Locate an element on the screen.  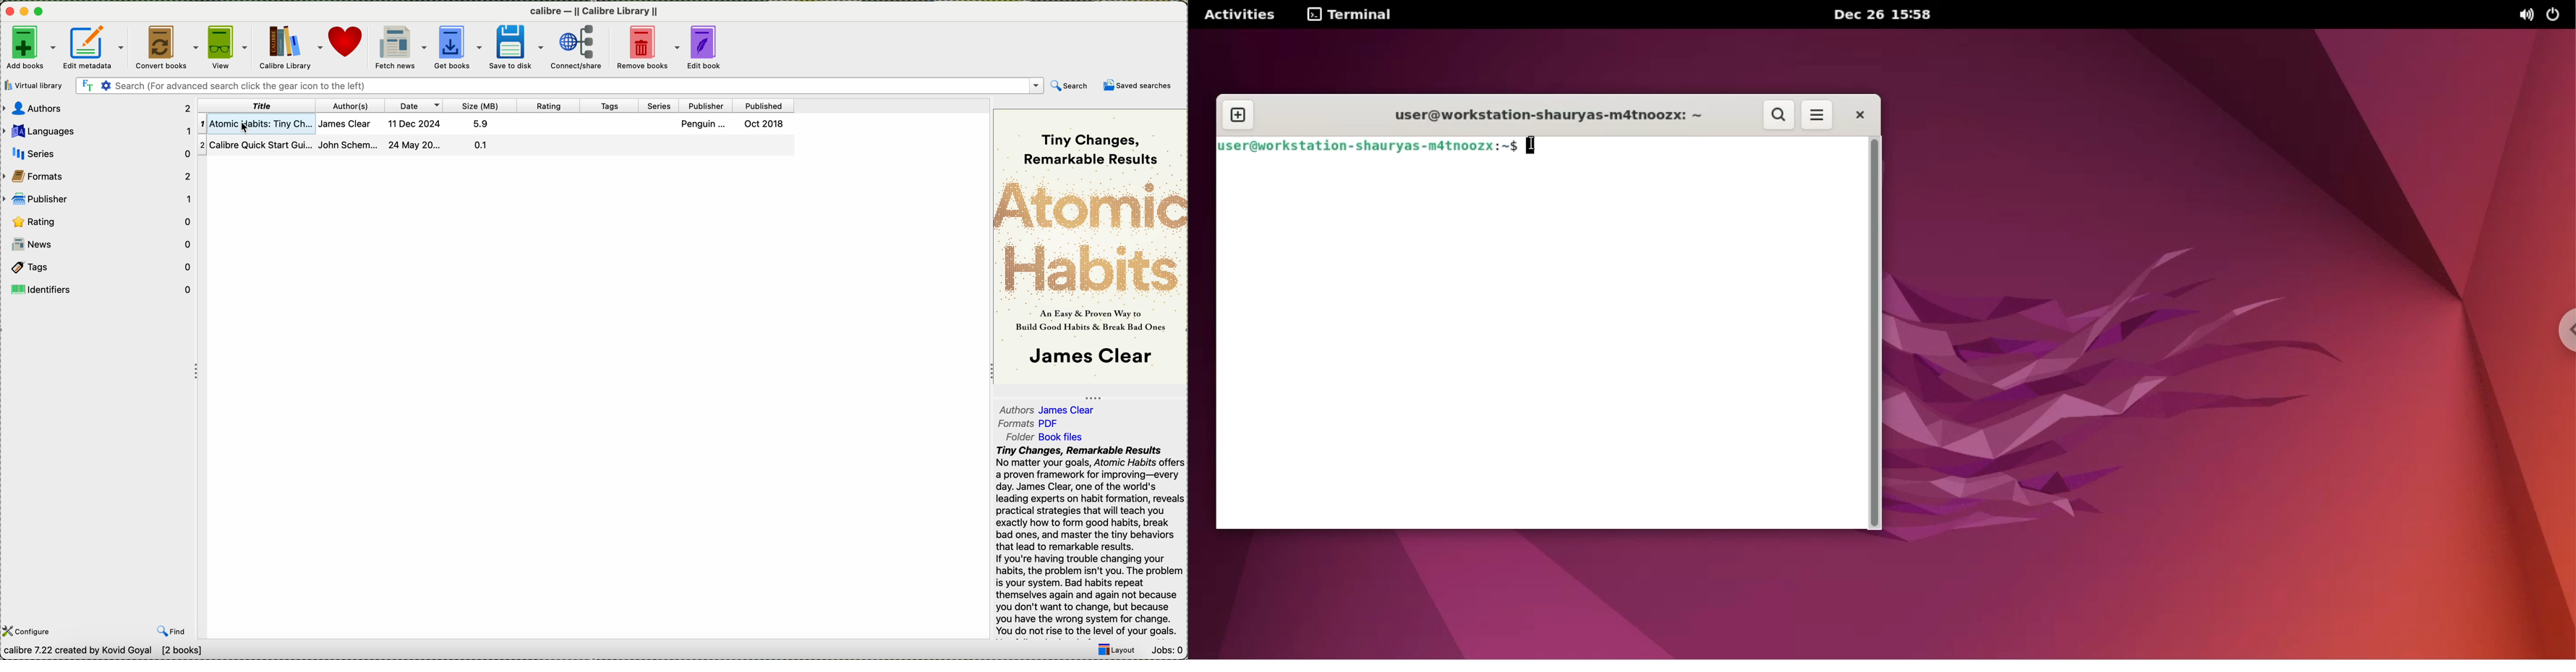
donate is located at coordinates (347, 46).